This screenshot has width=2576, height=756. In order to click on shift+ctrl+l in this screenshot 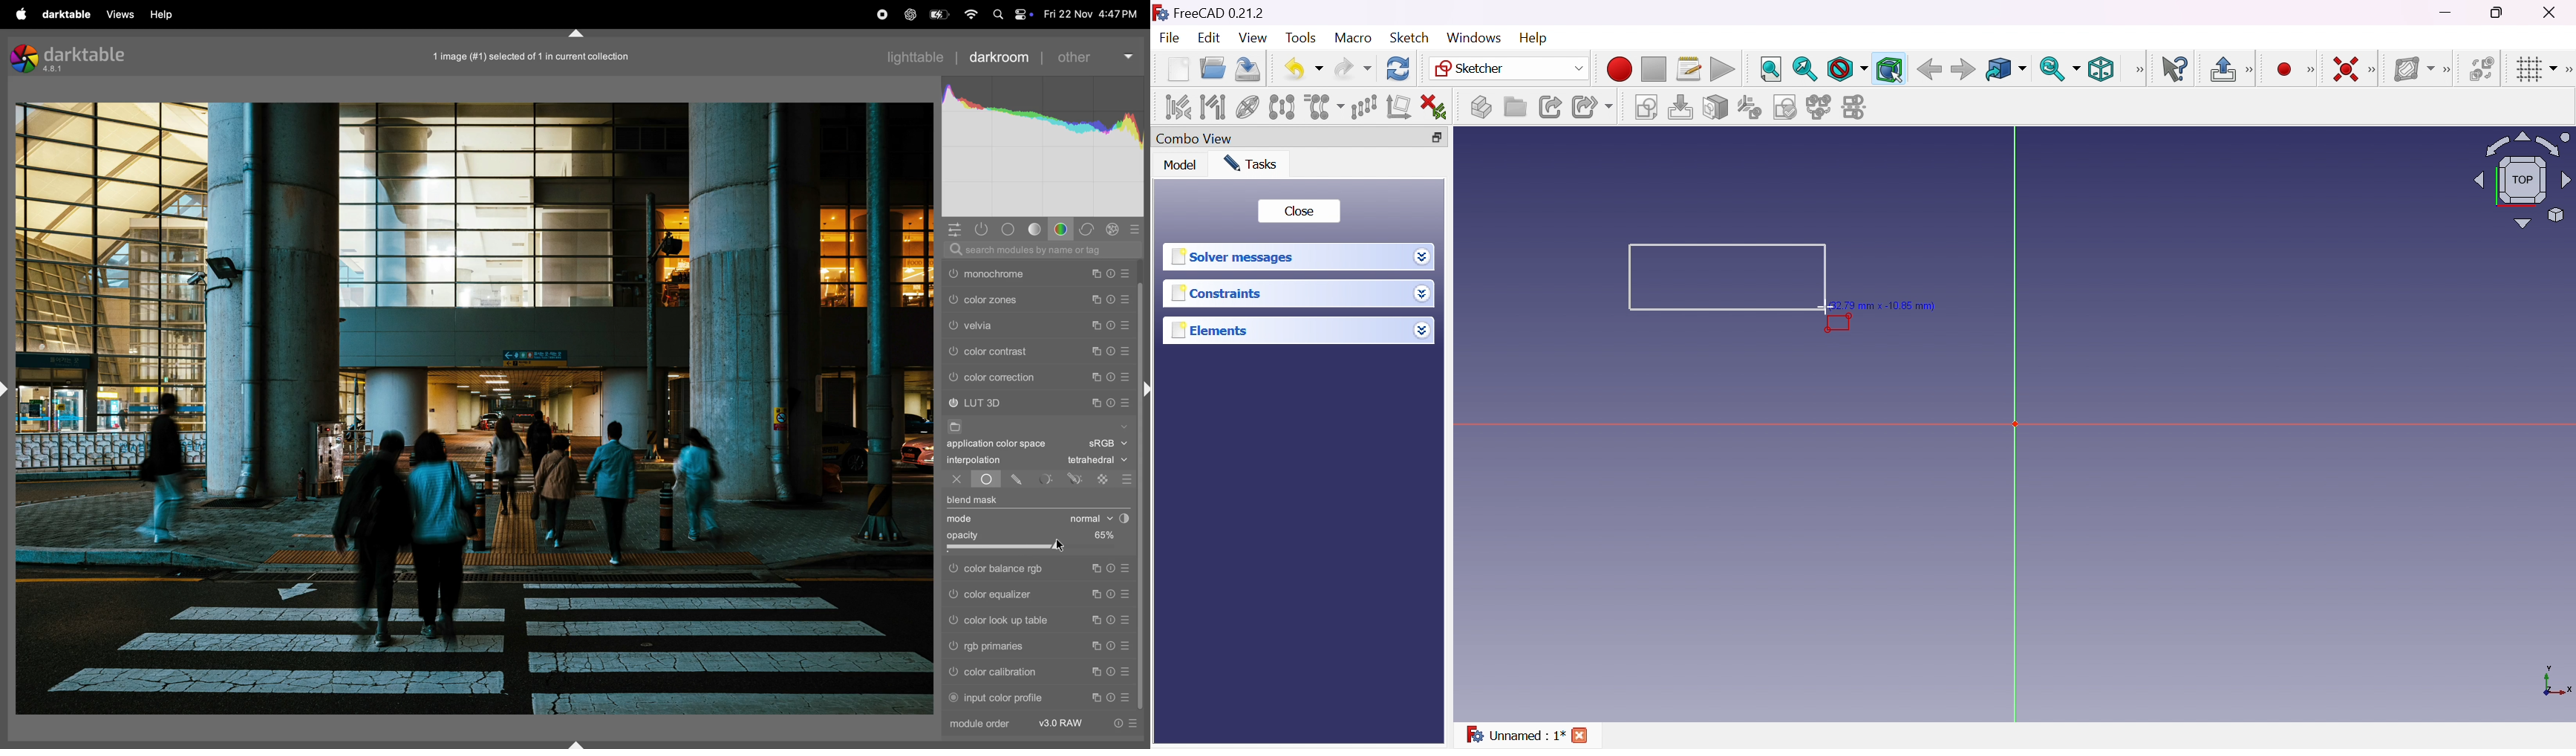, I will do `click(7, 388)`.